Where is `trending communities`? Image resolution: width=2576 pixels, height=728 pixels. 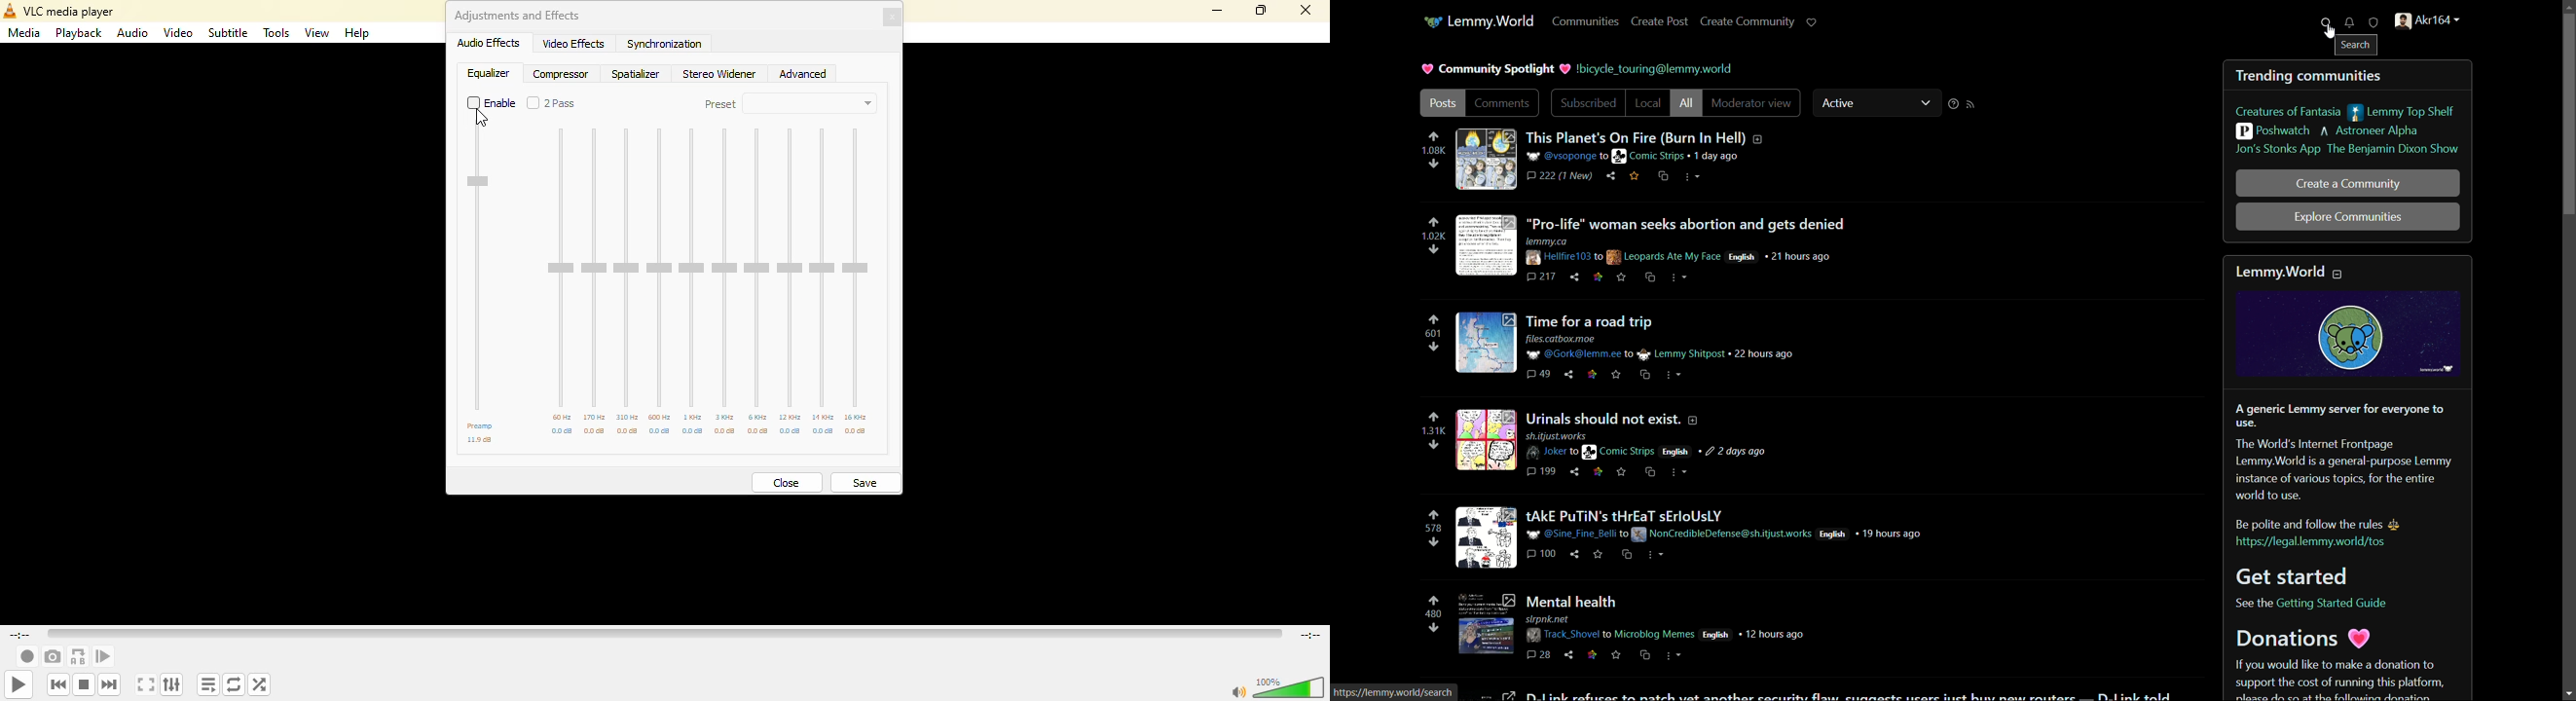
trending communities is located at coordinates (2311, 76).